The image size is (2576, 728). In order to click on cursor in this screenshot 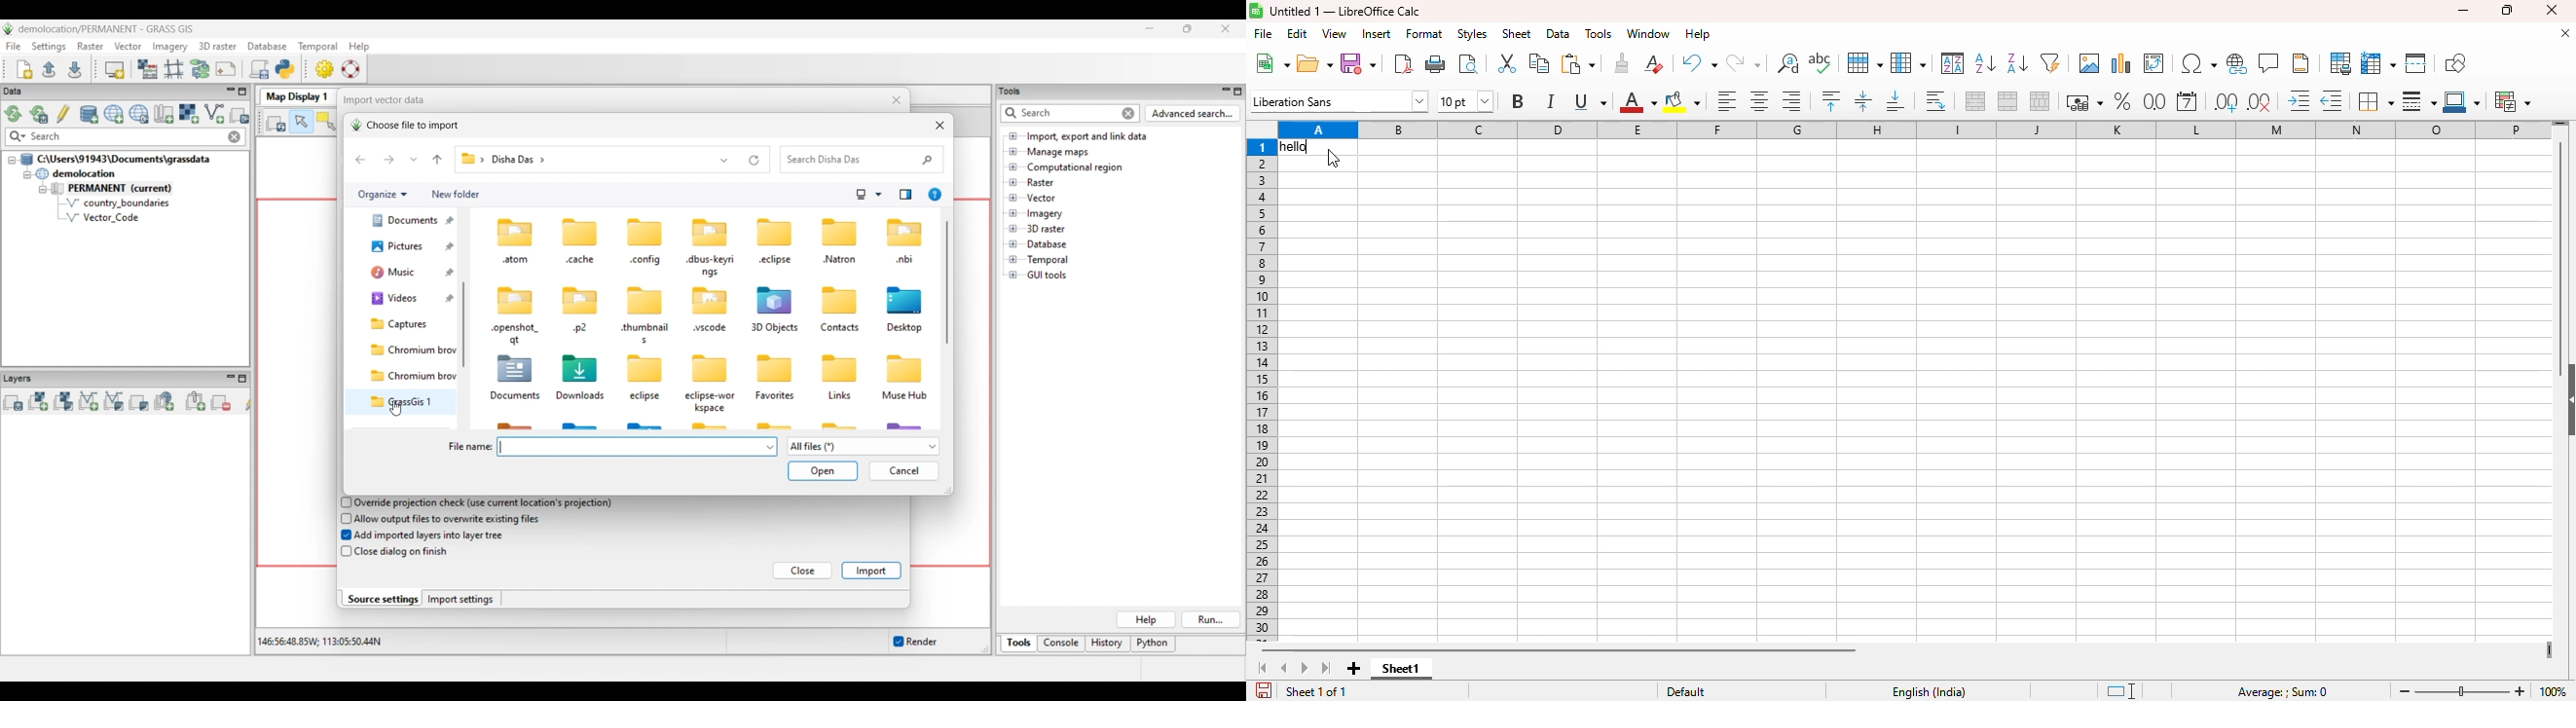, I will do `click(1334, 159)`.